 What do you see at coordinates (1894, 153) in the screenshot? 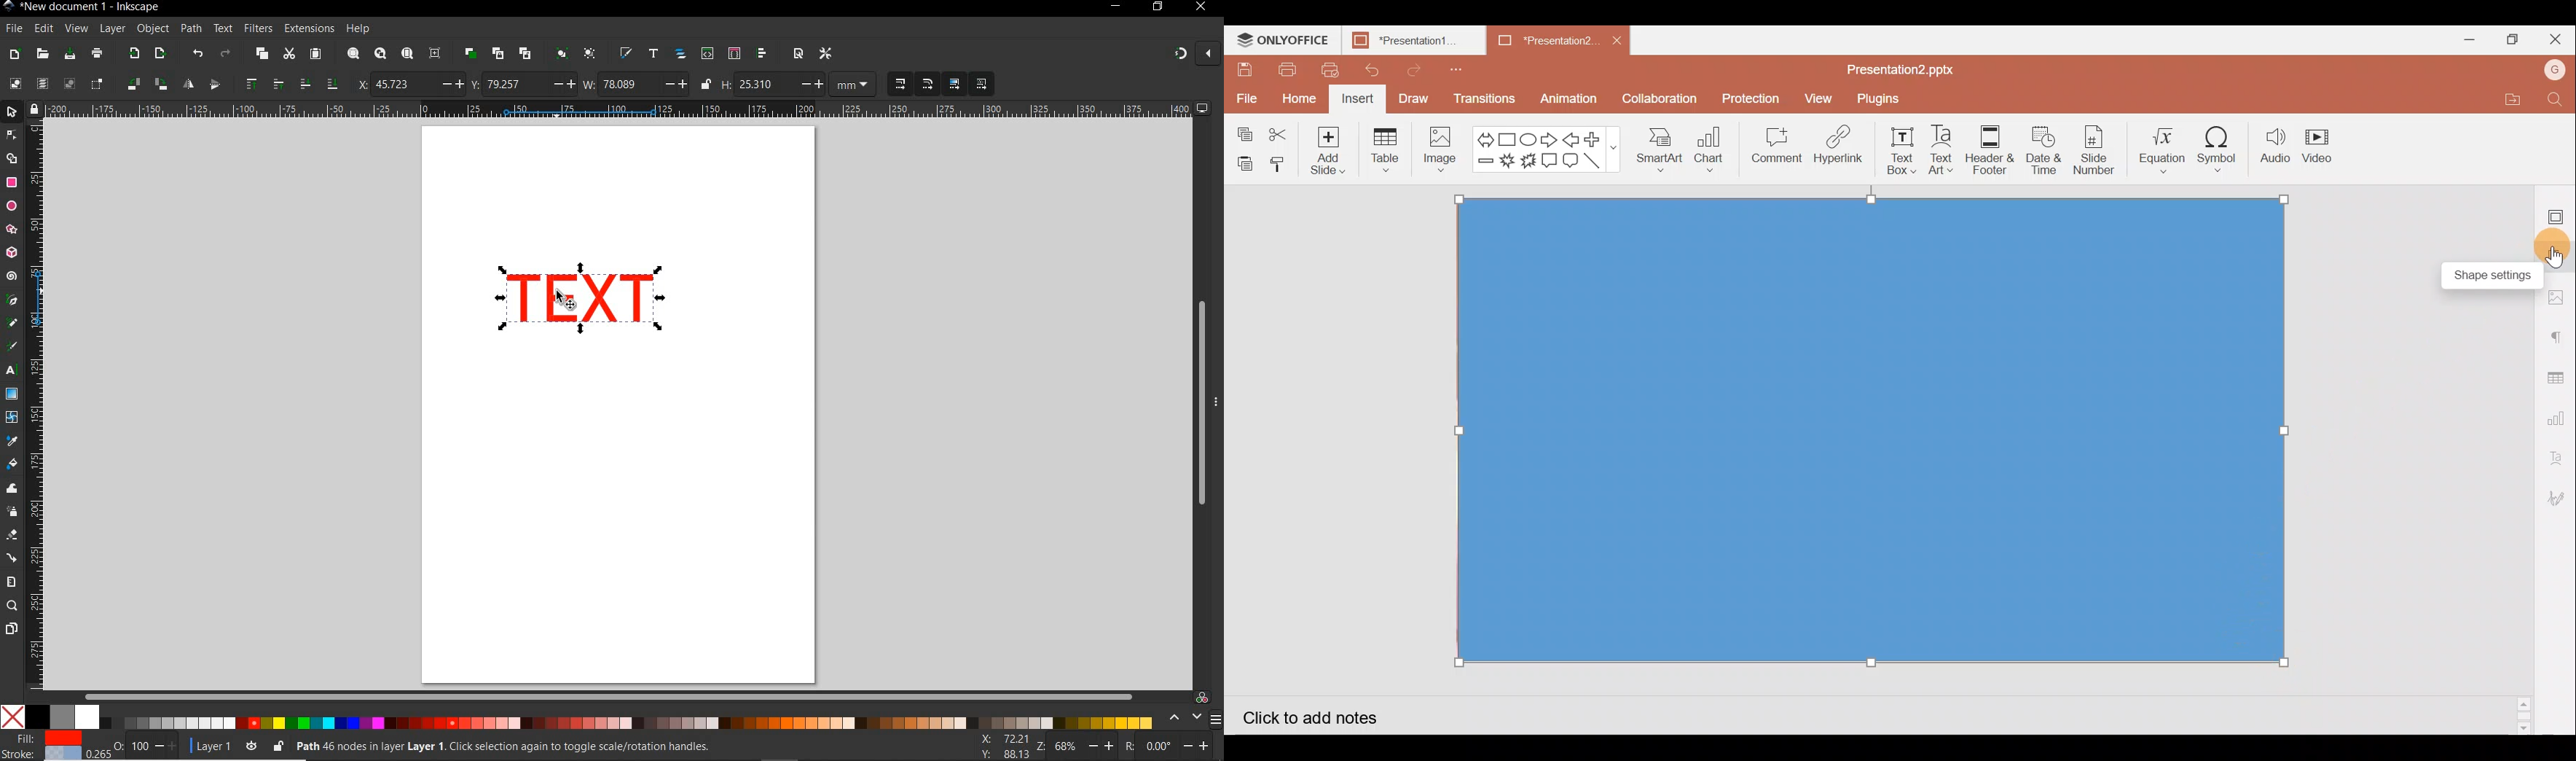
I see `Text box` at bounding box center [1894, 153].